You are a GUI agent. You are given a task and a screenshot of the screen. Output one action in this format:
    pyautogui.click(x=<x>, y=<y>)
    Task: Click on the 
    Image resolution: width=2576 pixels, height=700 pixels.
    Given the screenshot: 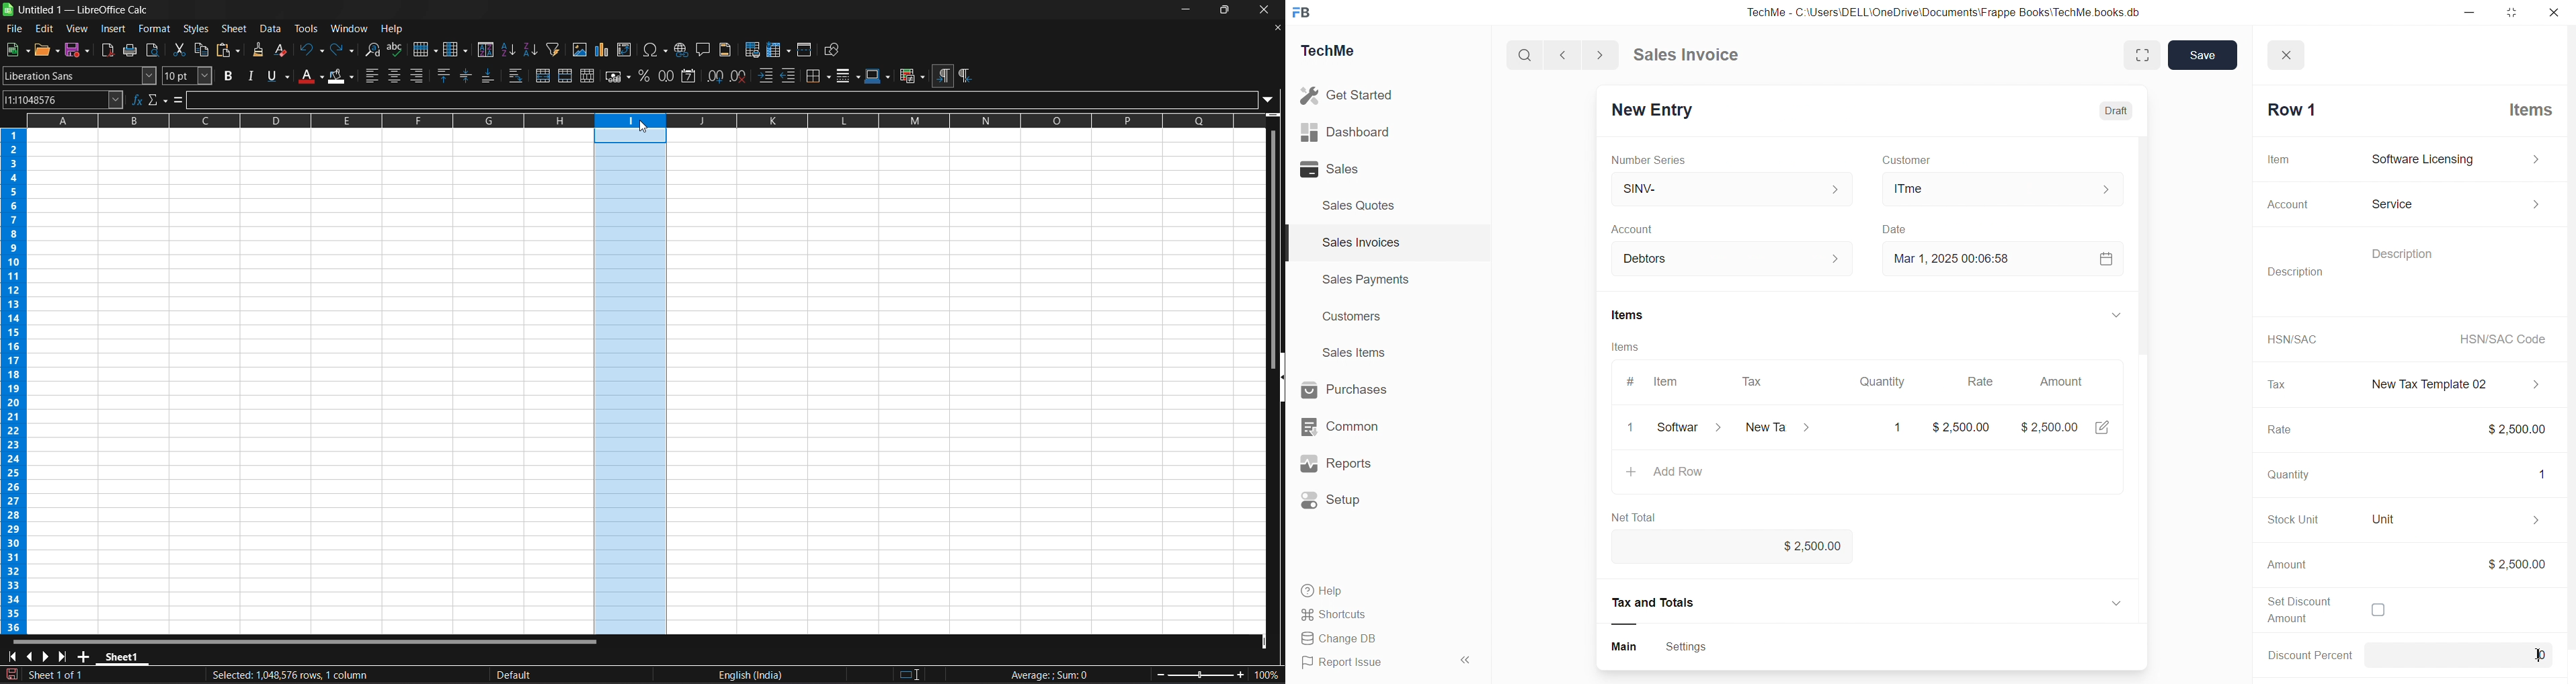 What is the action you would take?
    pyautogui.click(x=311, y=77)
    